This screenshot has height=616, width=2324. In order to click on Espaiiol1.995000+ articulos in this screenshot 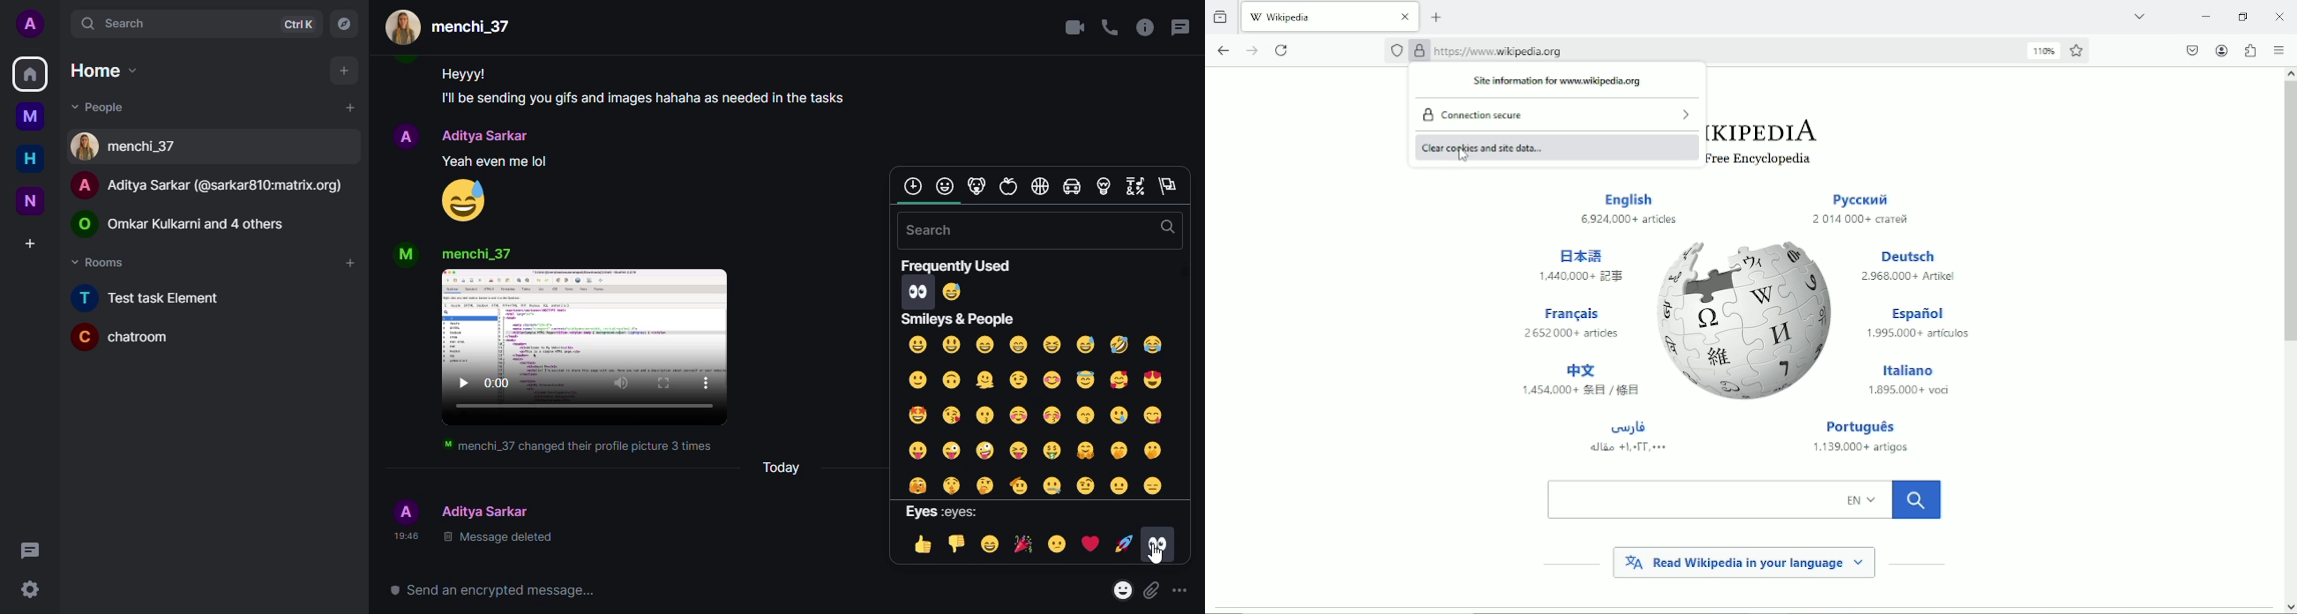, I will do `click(1918, 324)`.